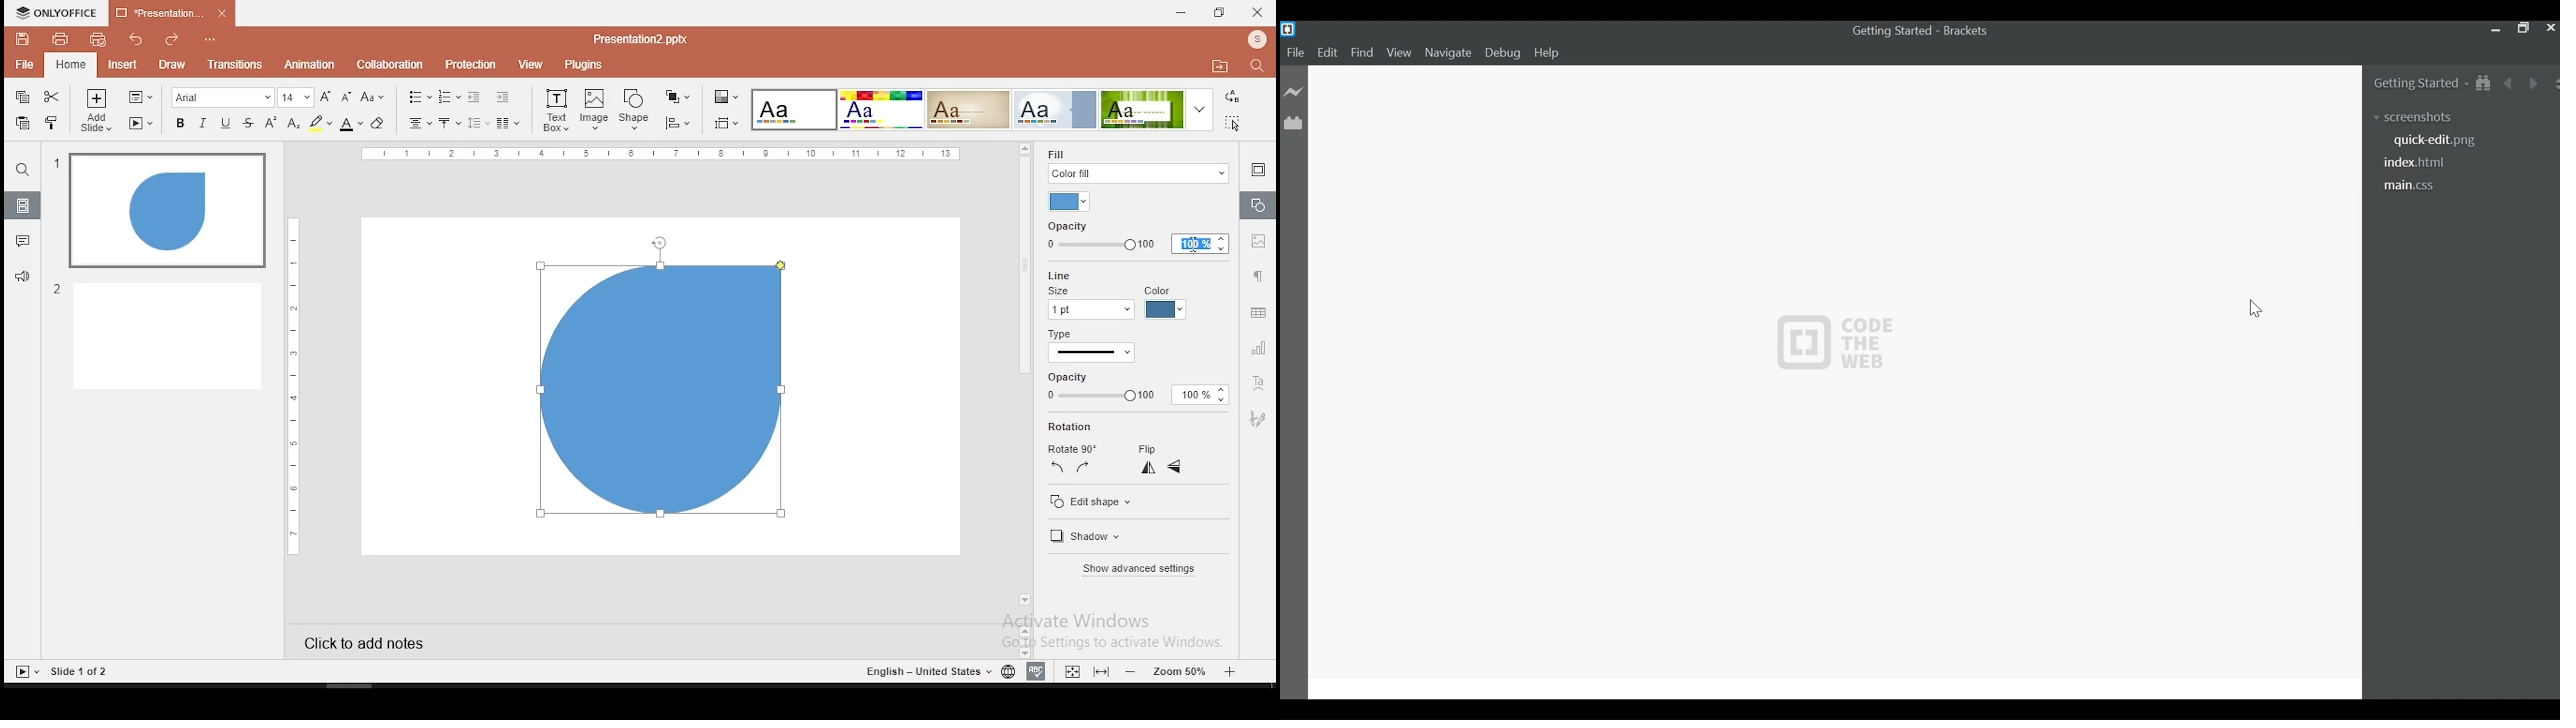  I want to click on underline, so click(226, 123).